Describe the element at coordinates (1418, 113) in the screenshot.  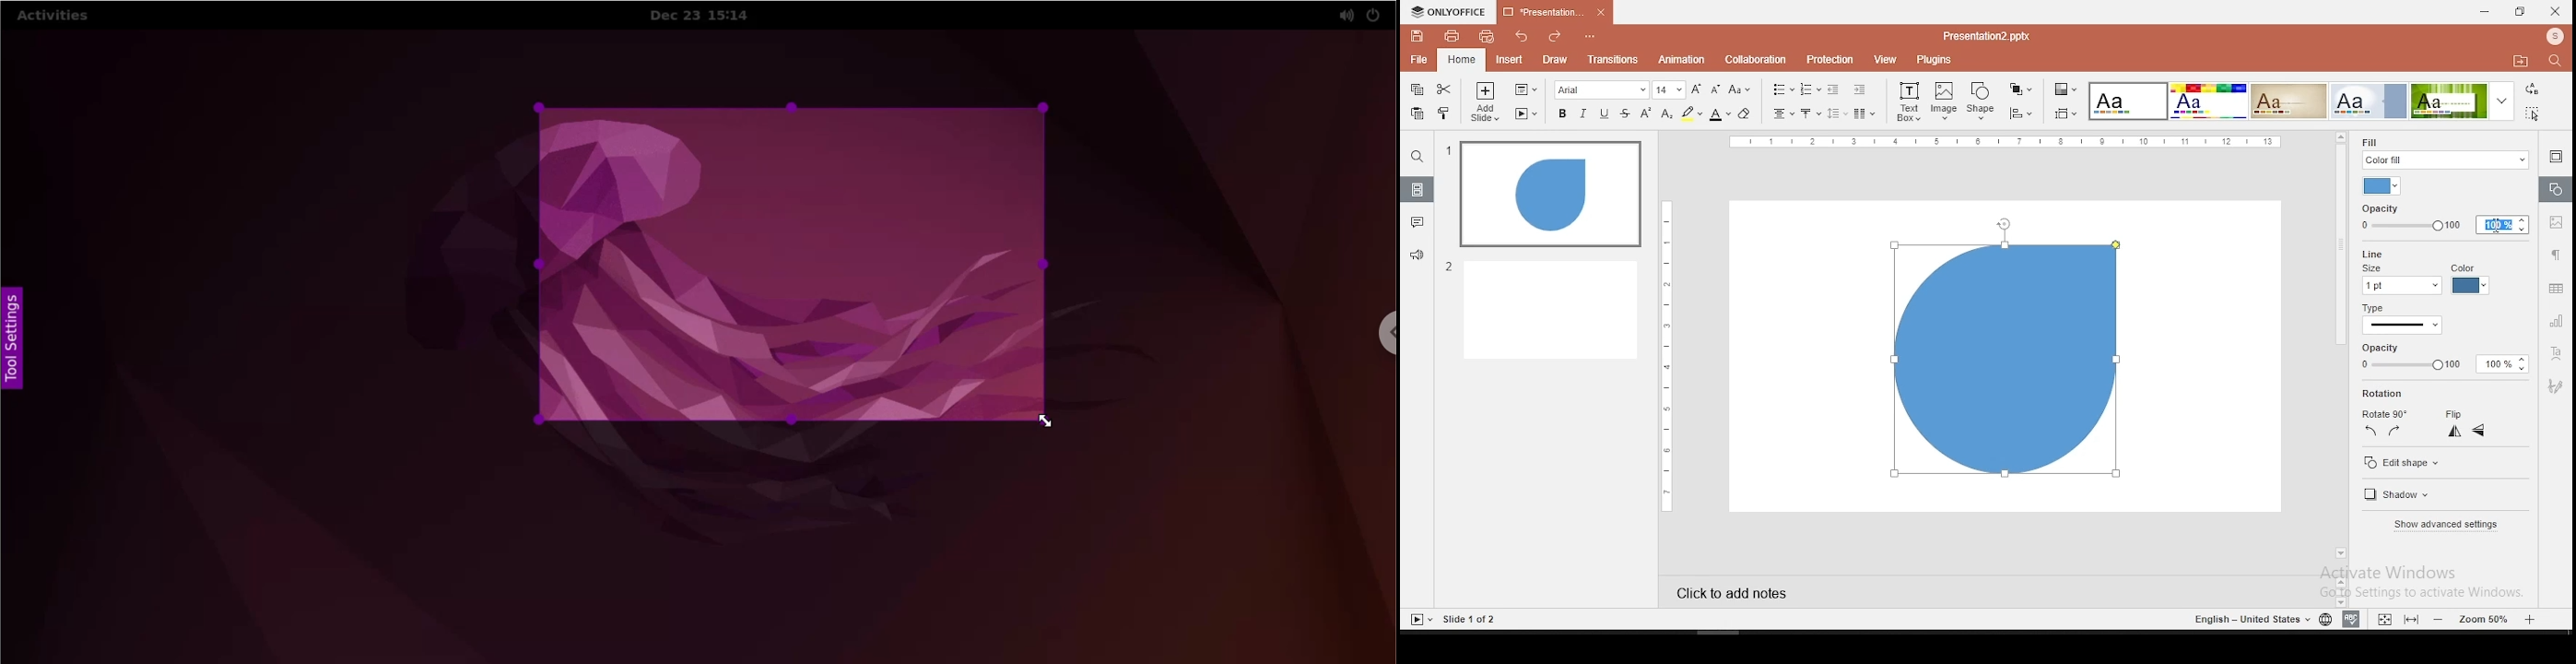
I see `paste` at that location.